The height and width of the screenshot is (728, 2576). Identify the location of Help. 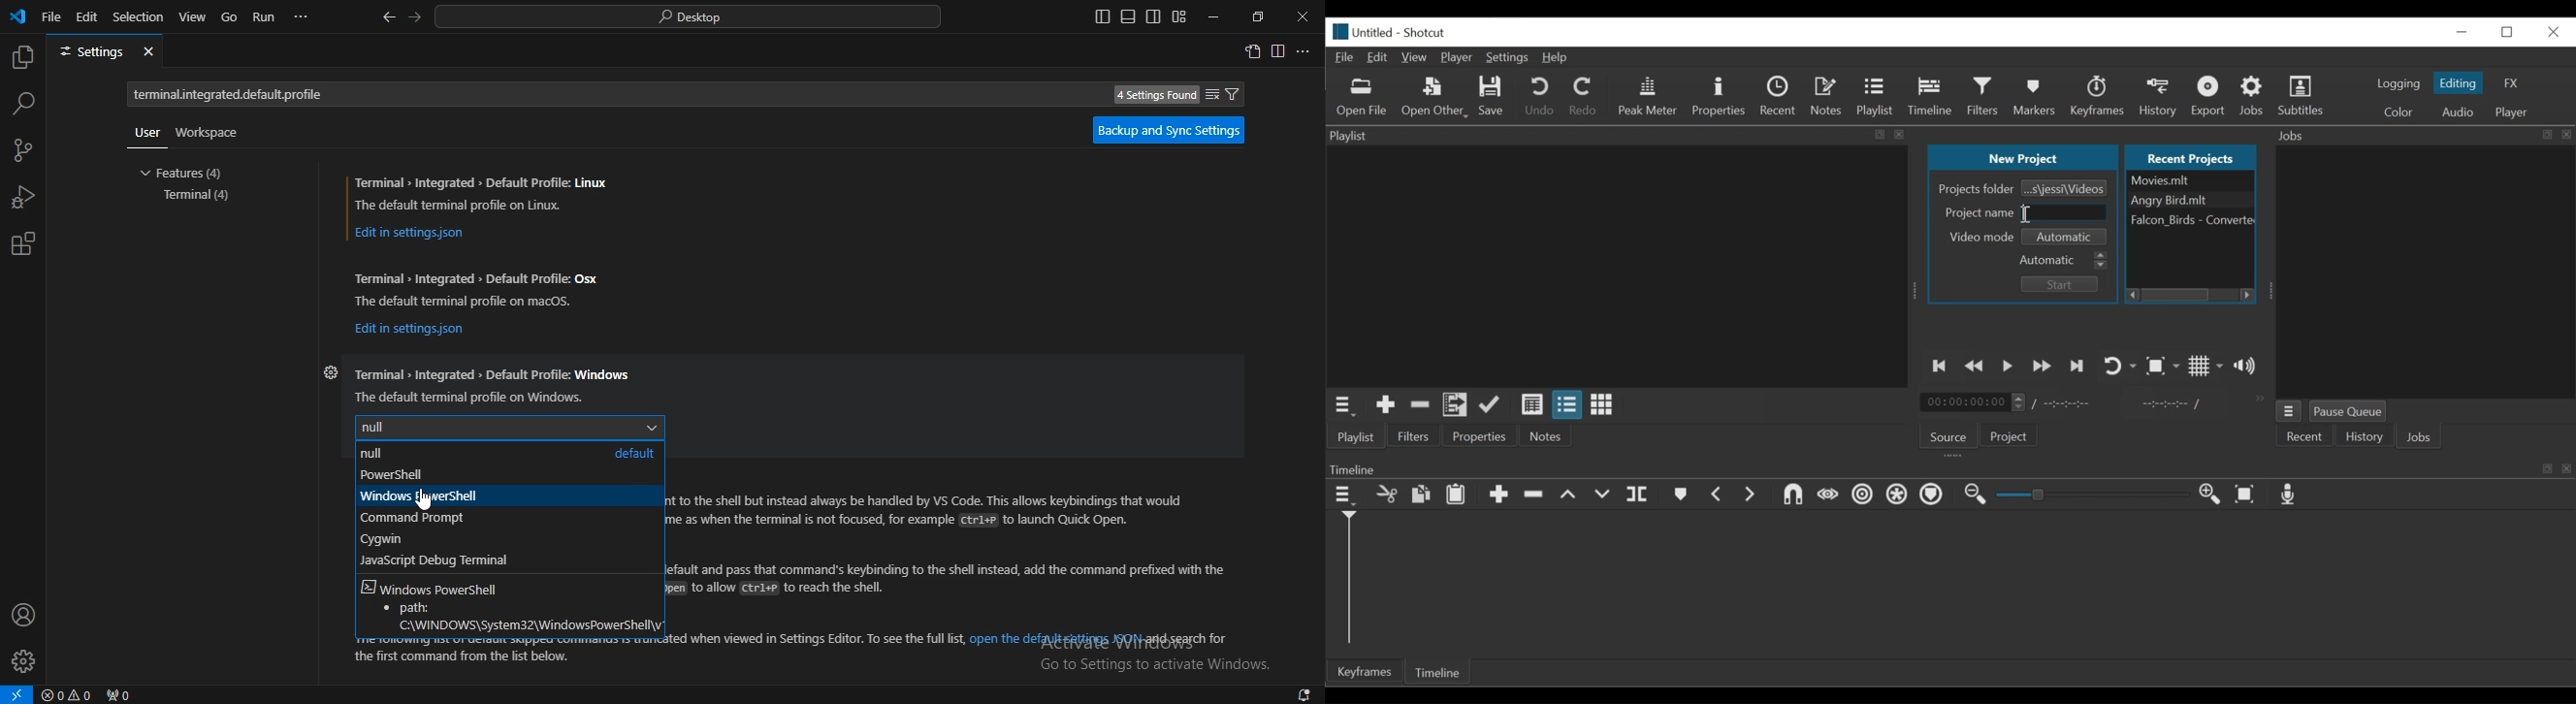
(1561, 58).